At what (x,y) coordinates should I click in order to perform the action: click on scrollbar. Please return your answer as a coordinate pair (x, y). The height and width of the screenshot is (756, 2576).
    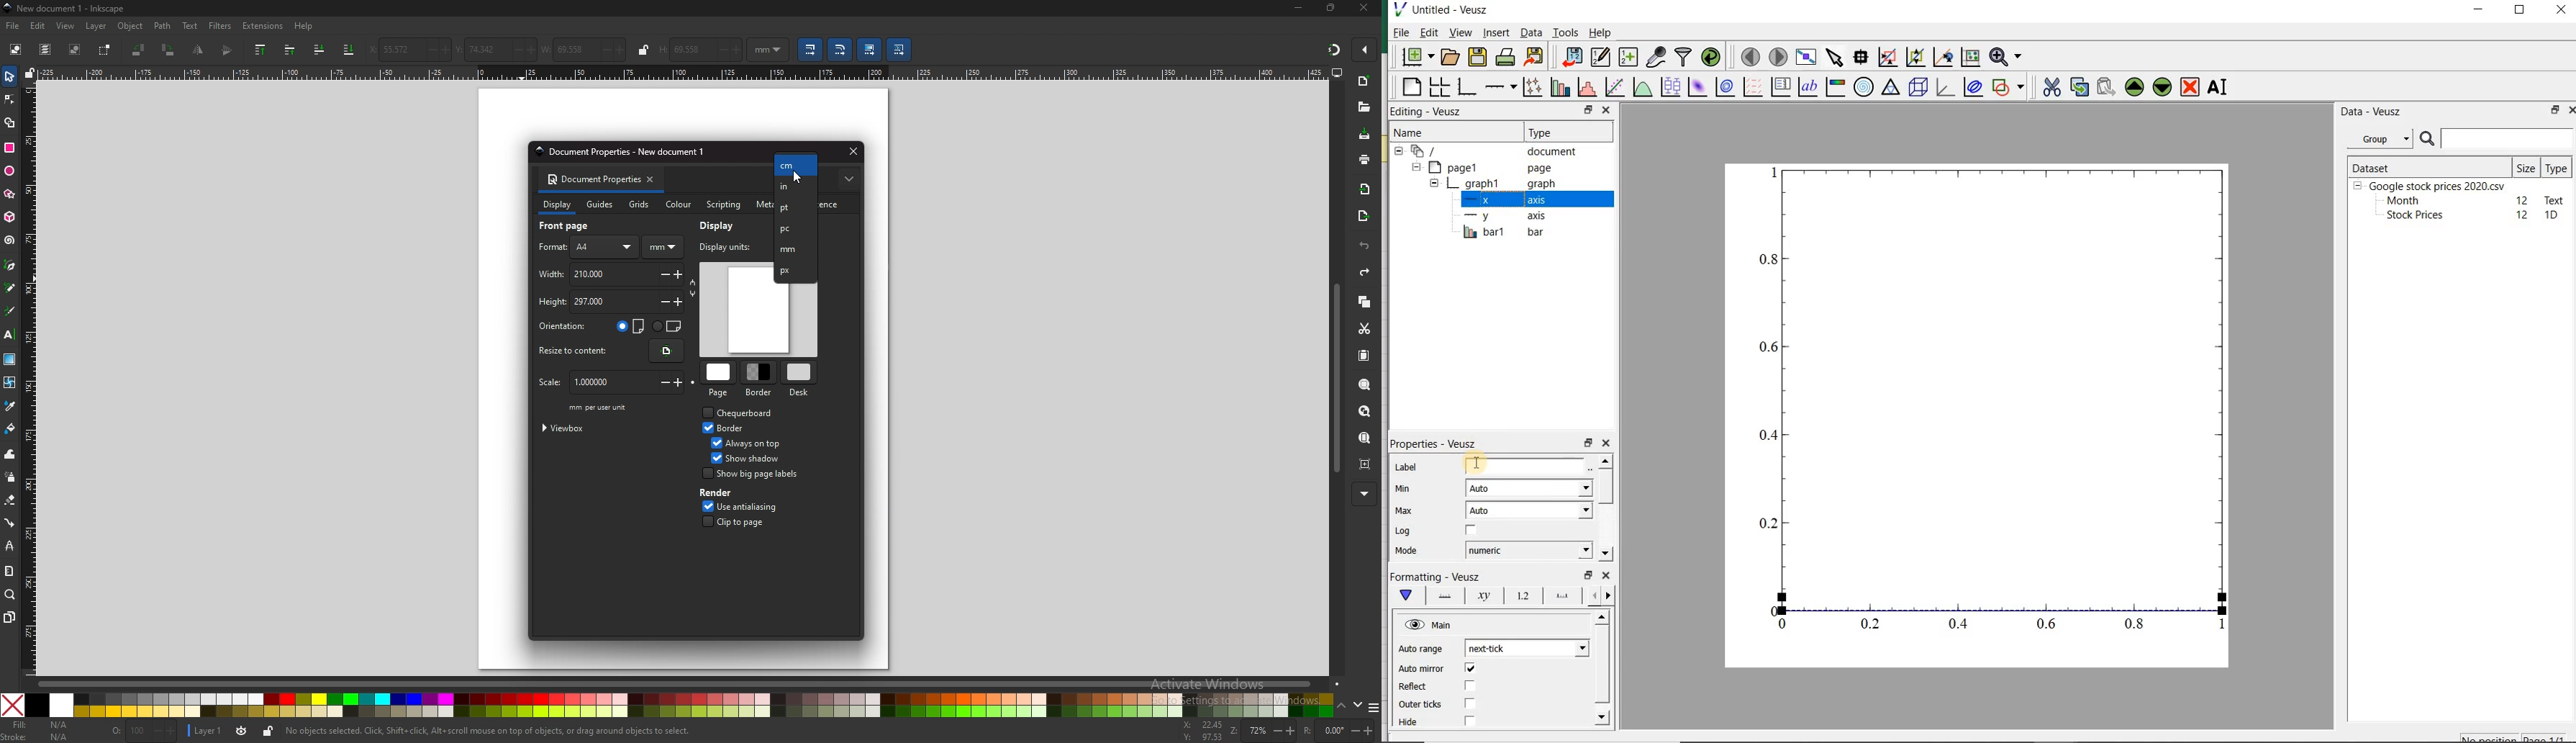
    Looking at the image, I should click on (1601, 670).